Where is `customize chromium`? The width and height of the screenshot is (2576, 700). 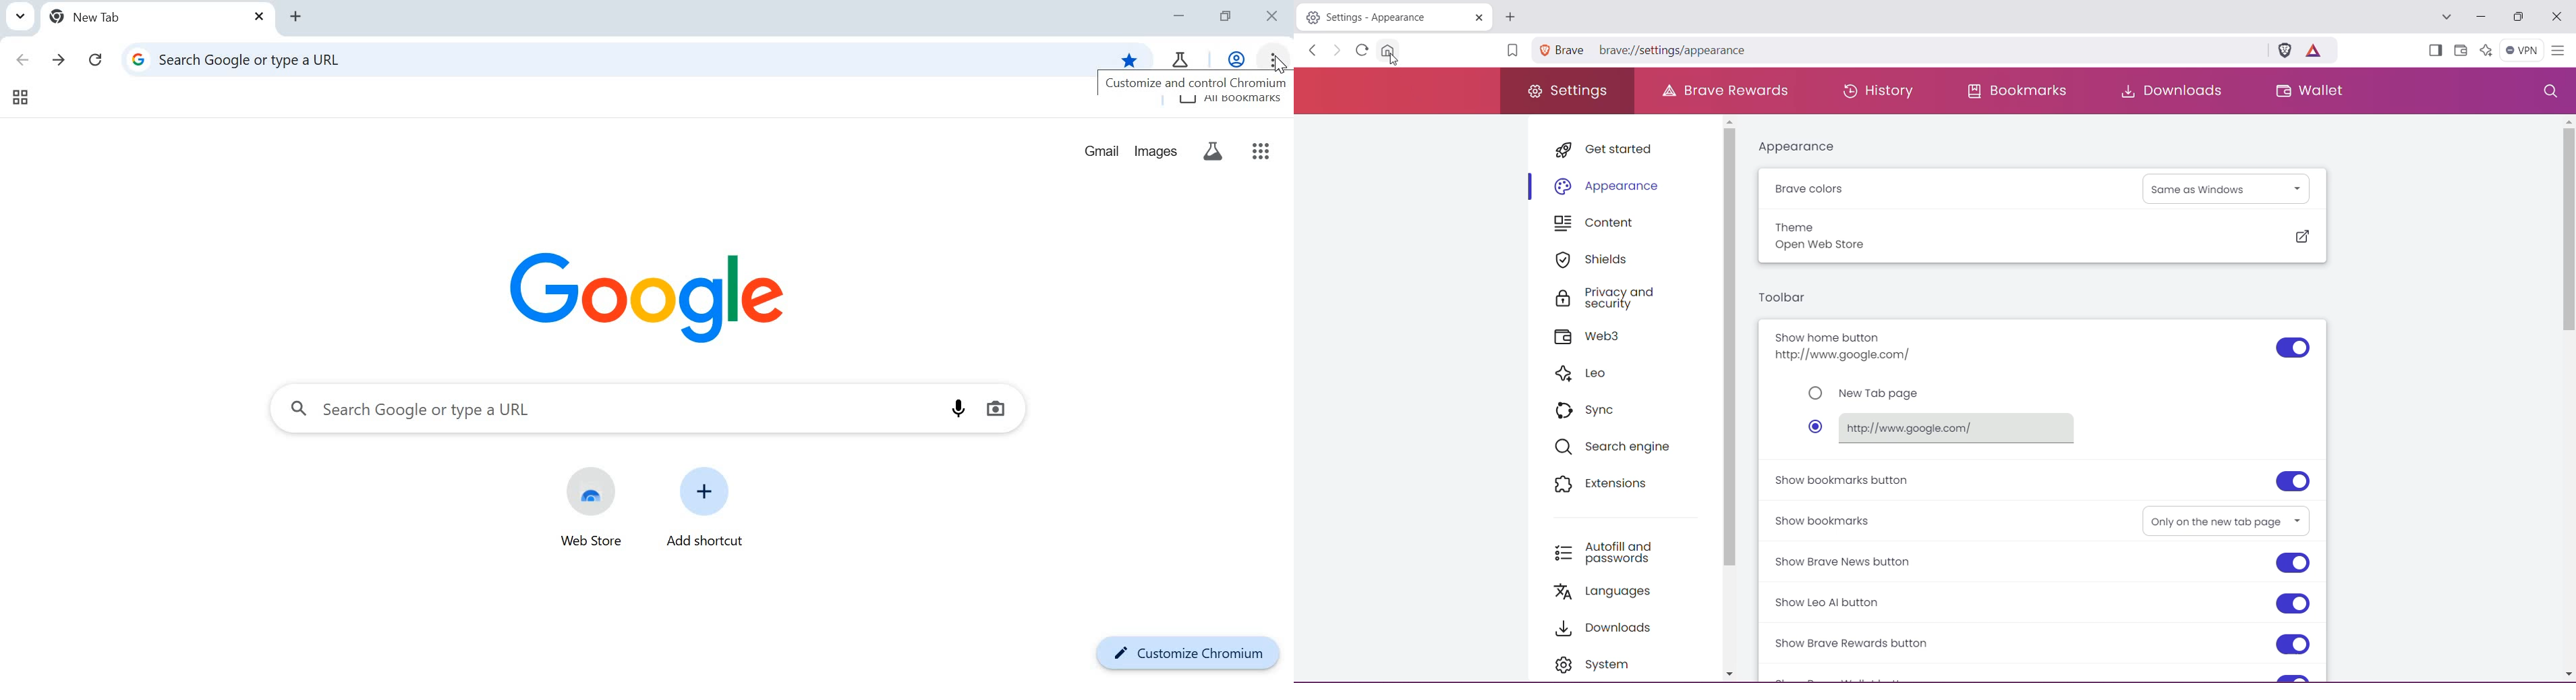
customize chromium is located at coordinates (1179, 651).